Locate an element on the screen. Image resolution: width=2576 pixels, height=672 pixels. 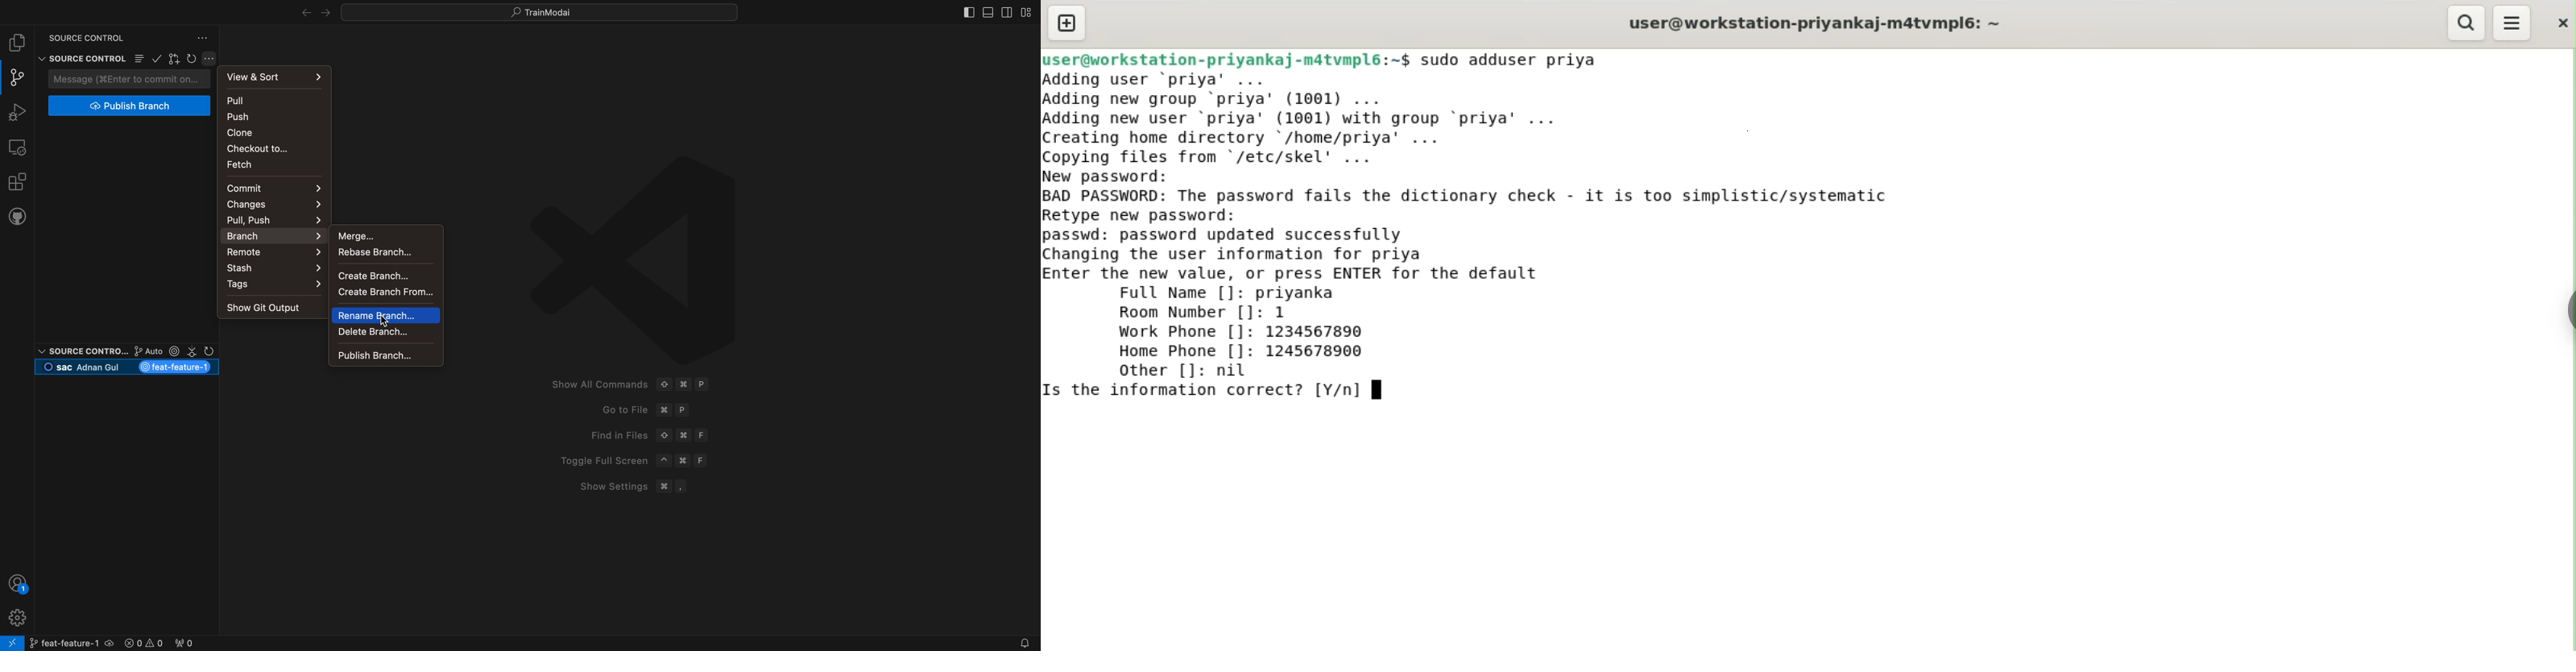
P is located at coordinates (704, 384).